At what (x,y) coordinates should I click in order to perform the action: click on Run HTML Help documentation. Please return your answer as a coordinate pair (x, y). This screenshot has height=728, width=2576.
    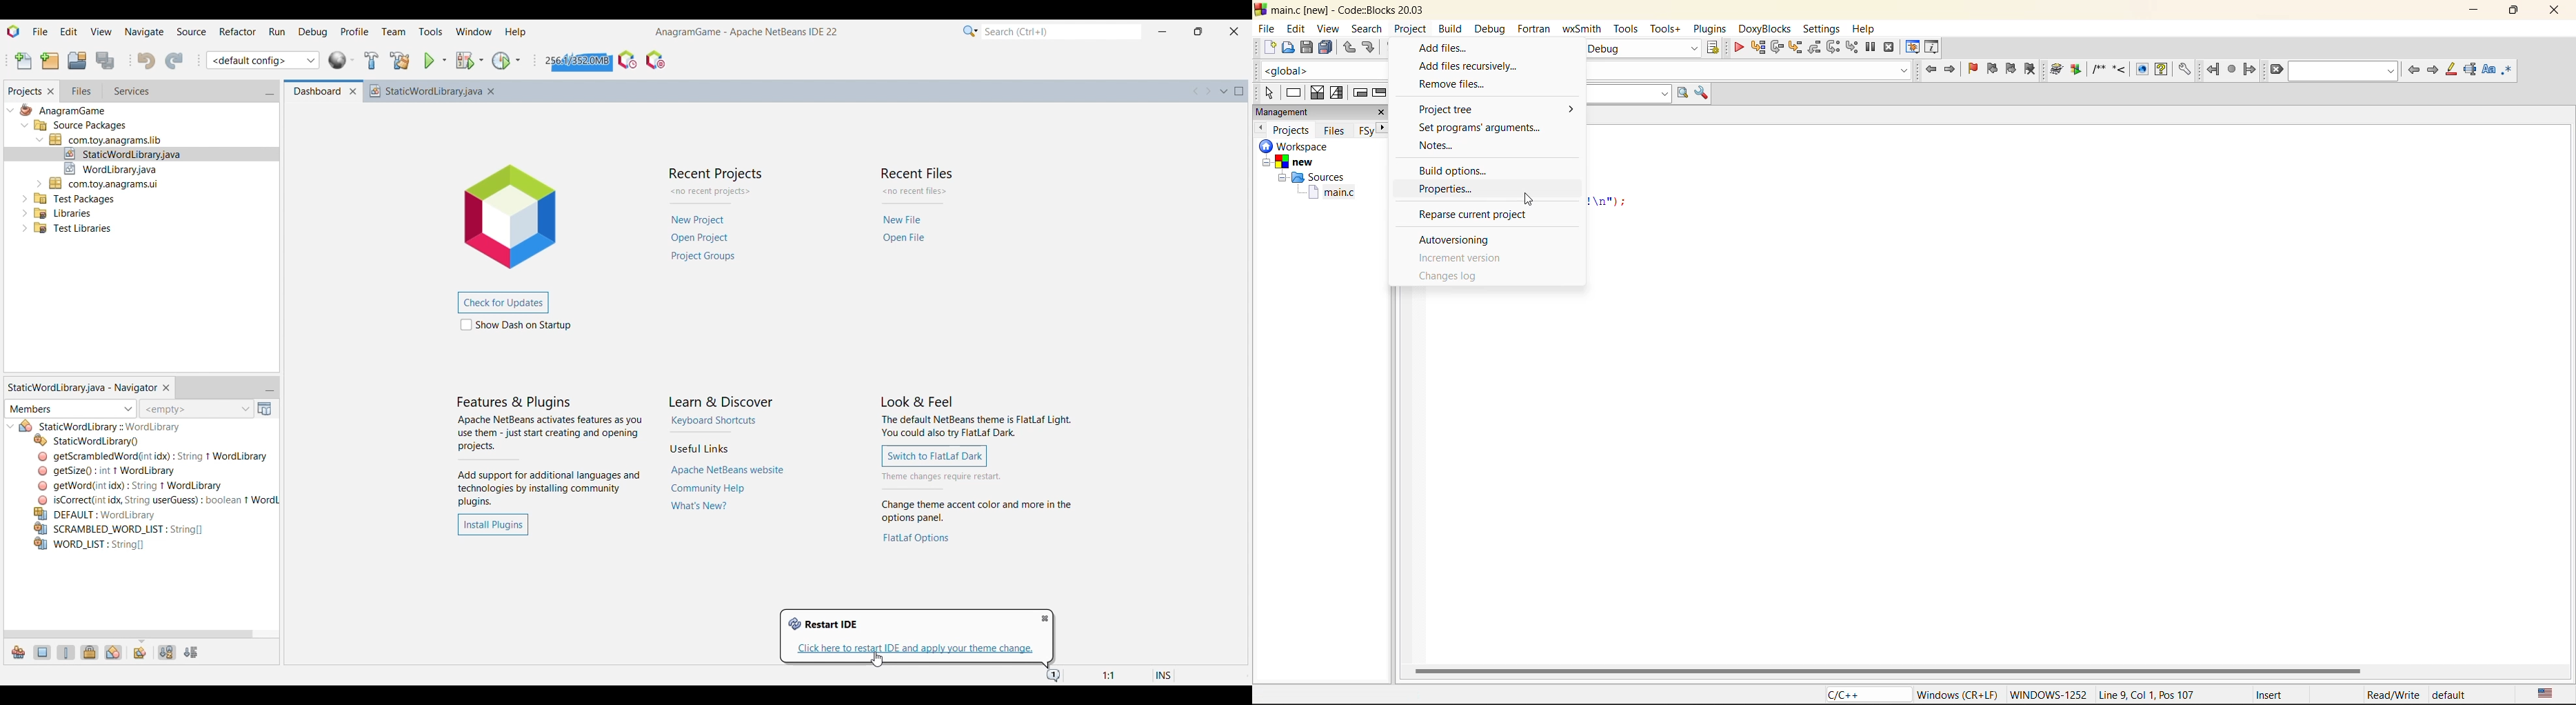
    Looking at the image, I should click on (2162, 70).